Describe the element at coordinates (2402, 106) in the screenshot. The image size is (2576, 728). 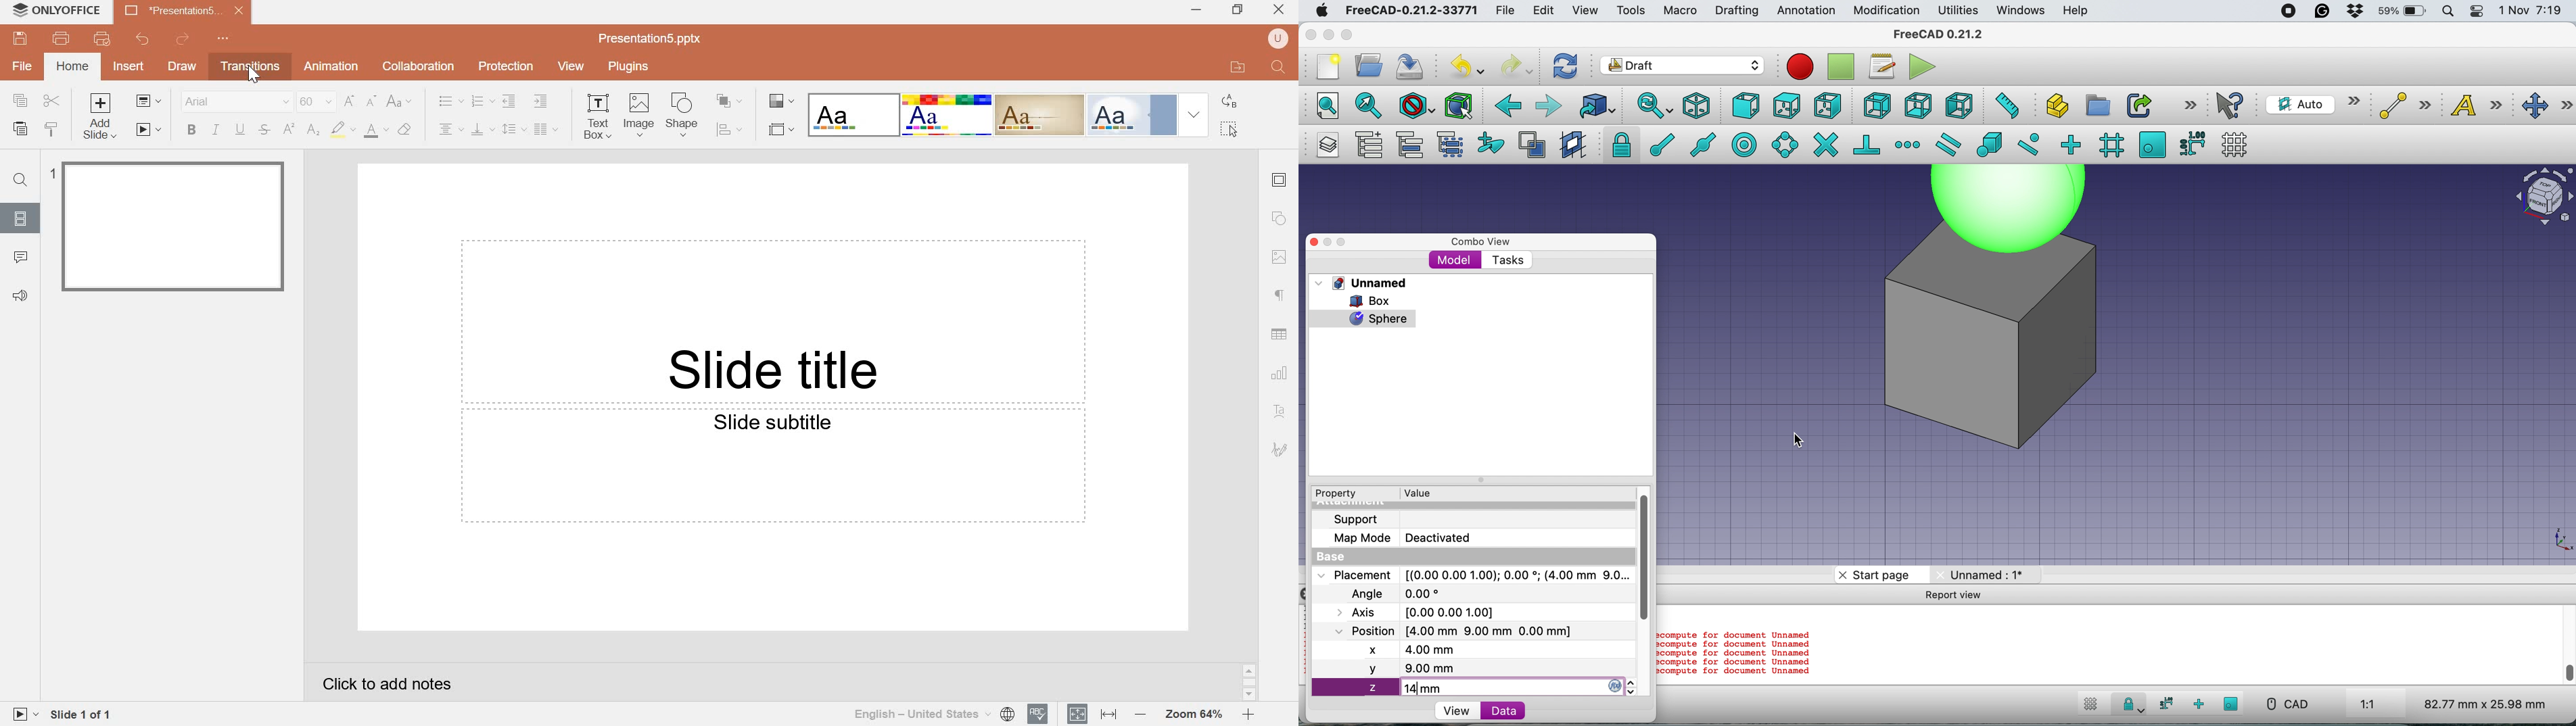
I see `line` at that location.